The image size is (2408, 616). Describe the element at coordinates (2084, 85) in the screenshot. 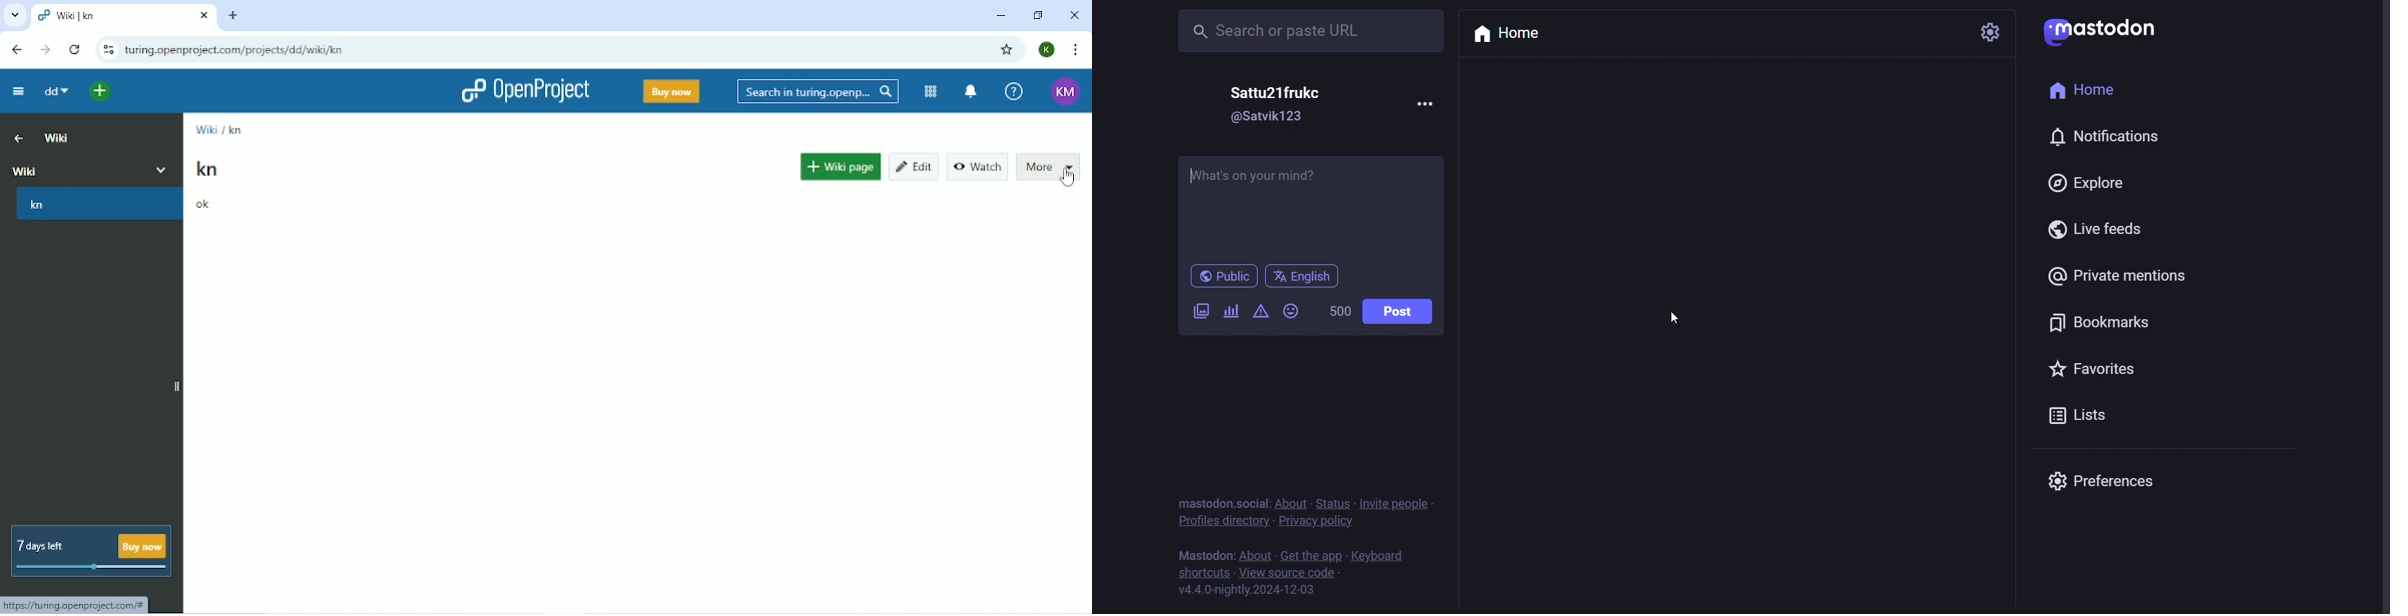

I see `home` at that location.